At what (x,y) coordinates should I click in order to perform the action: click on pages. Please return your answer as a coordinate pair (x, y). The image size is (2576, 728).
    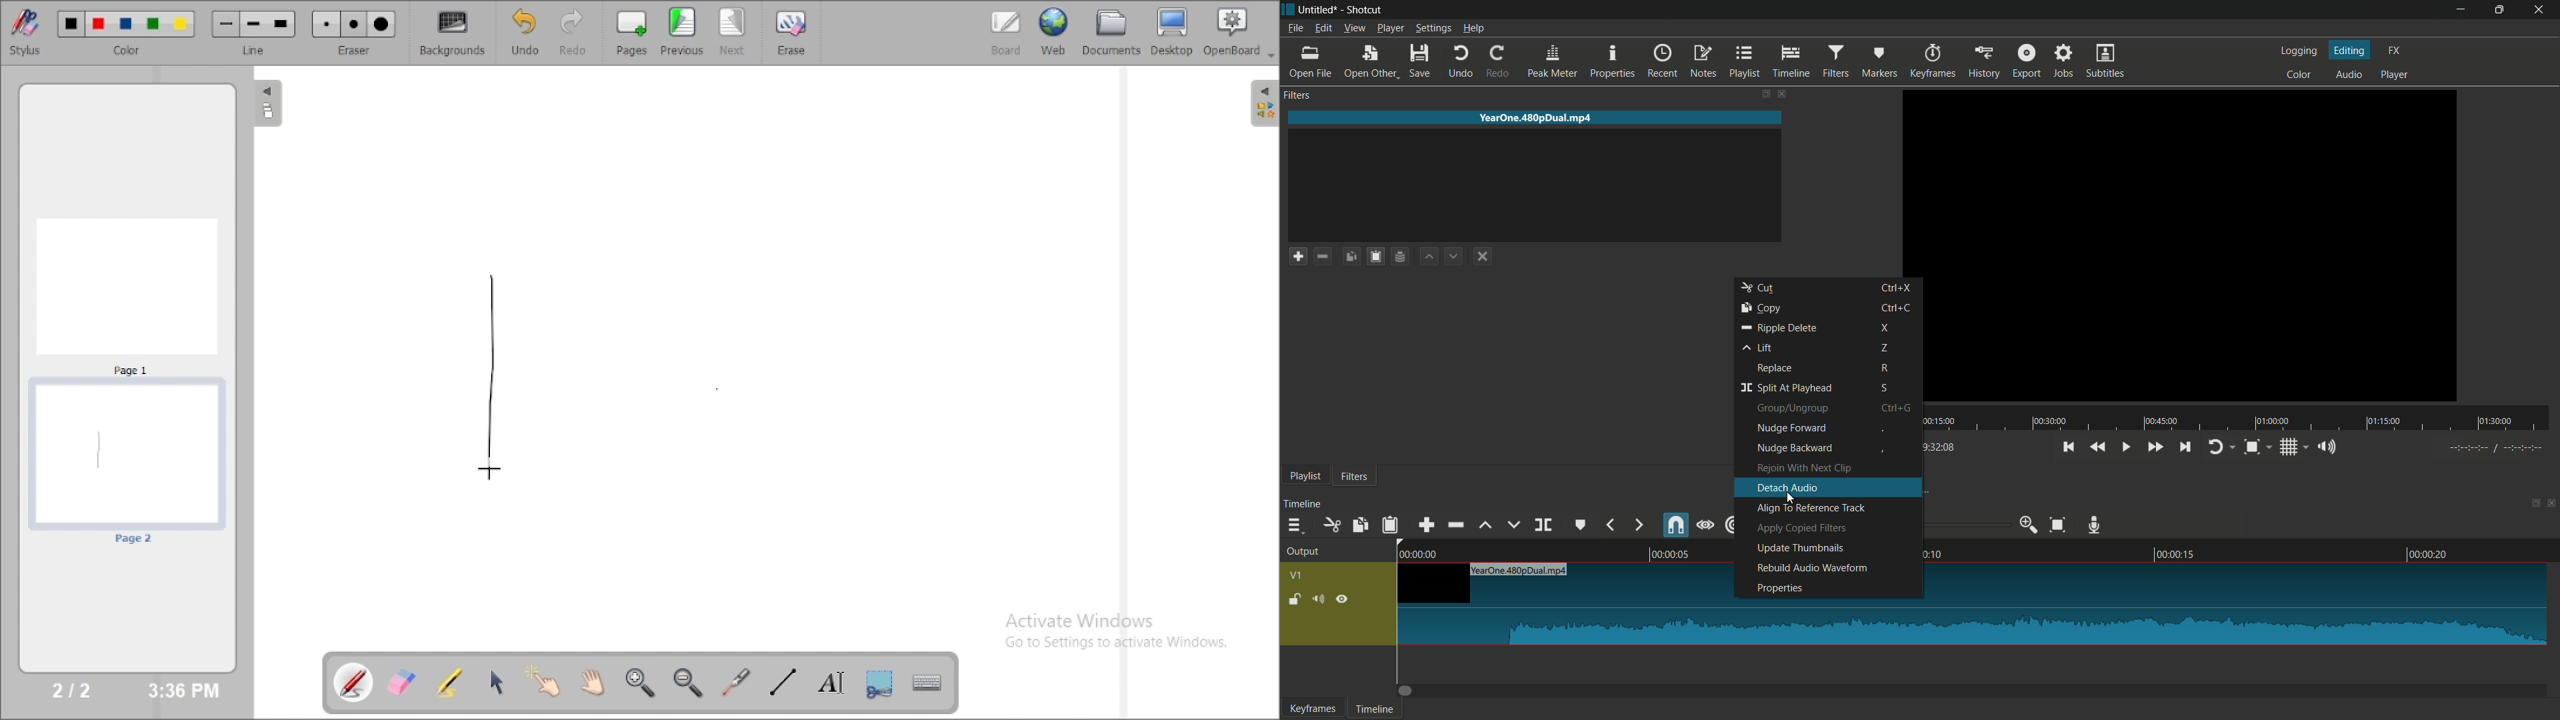
    Looking at the image, I should click on (632, 32).